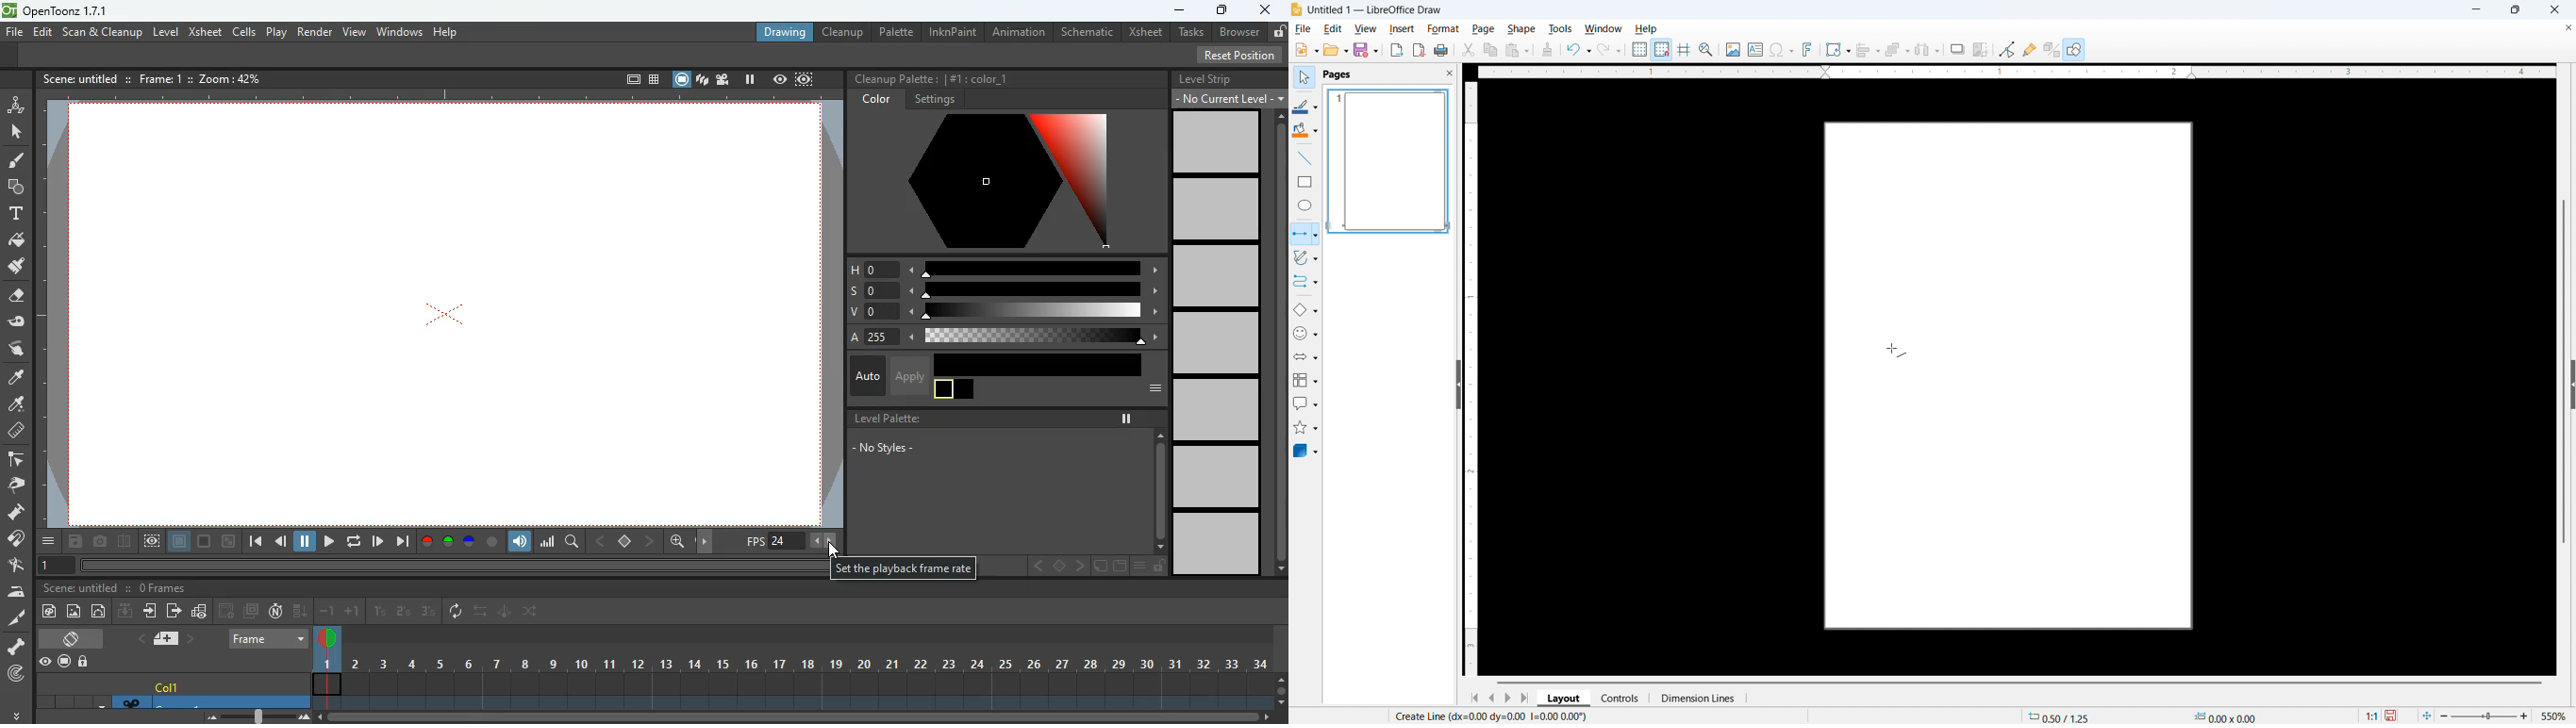 The height and width of the screenshot is (728, 2576). I want to click on graph, so click(550, 544).